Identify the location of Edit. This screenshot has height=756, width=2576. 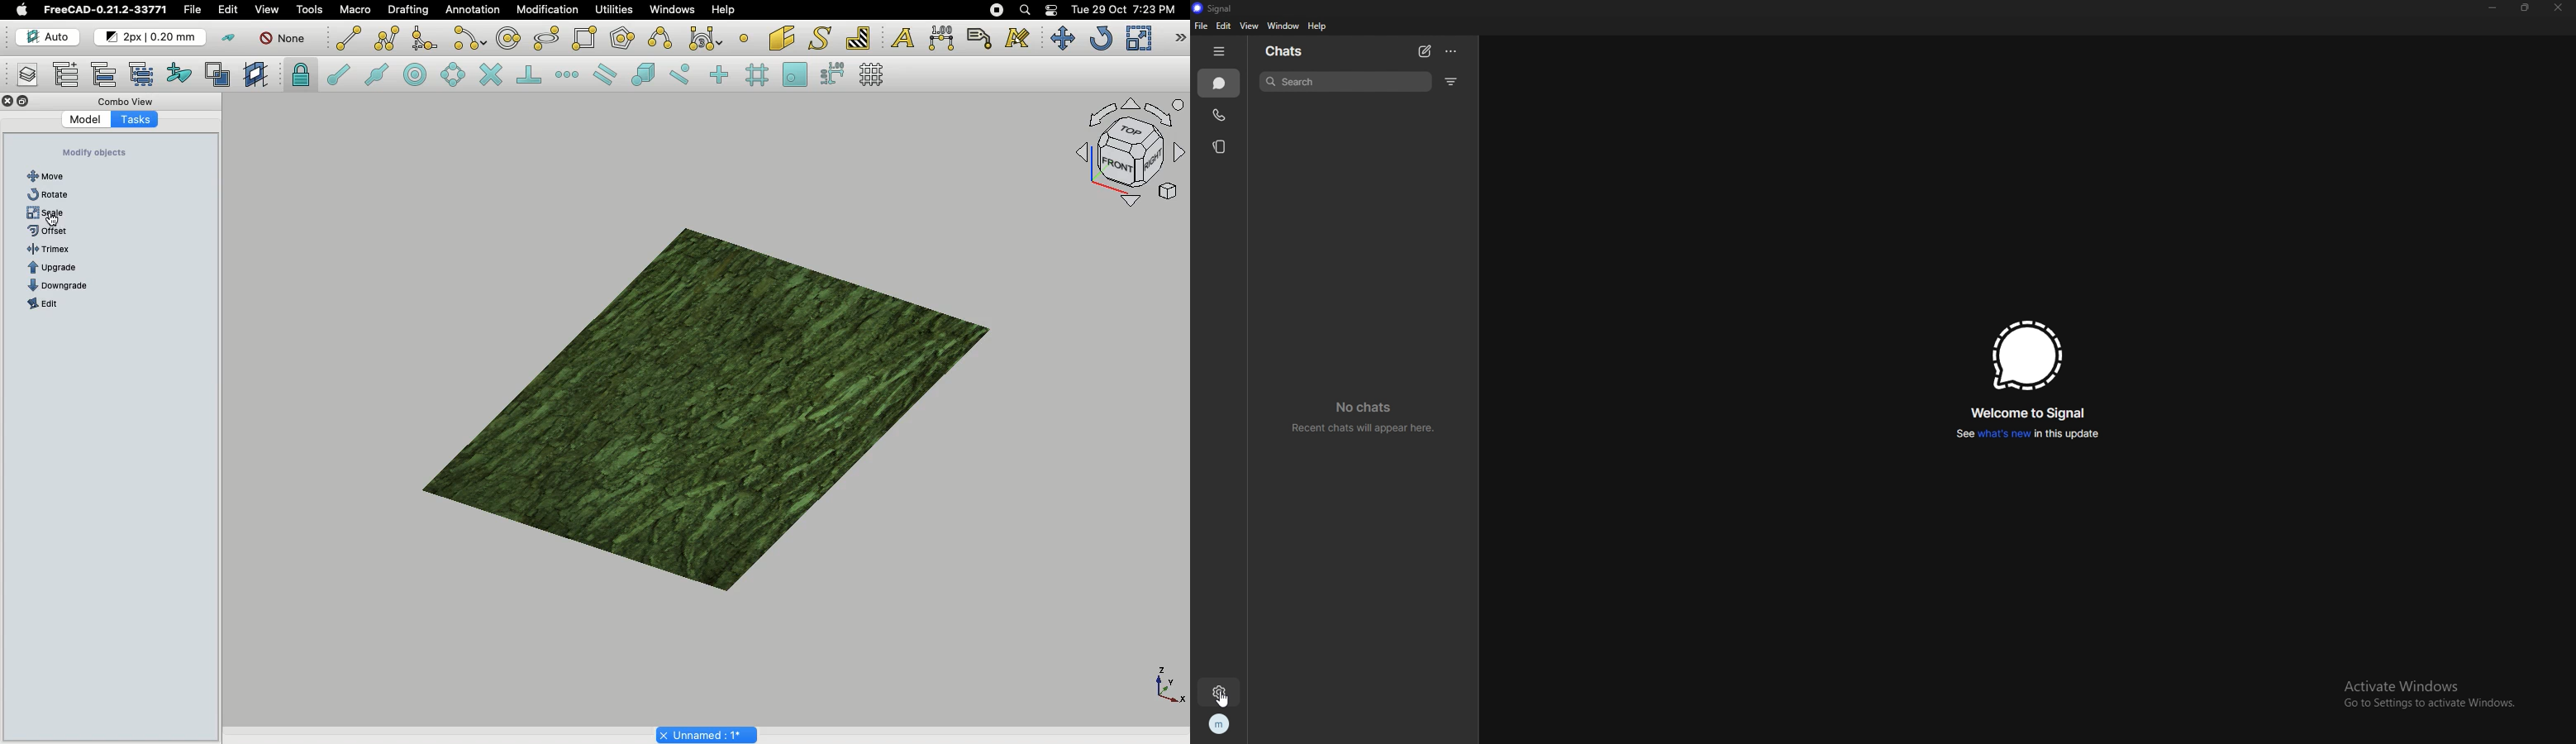
(229, 11).